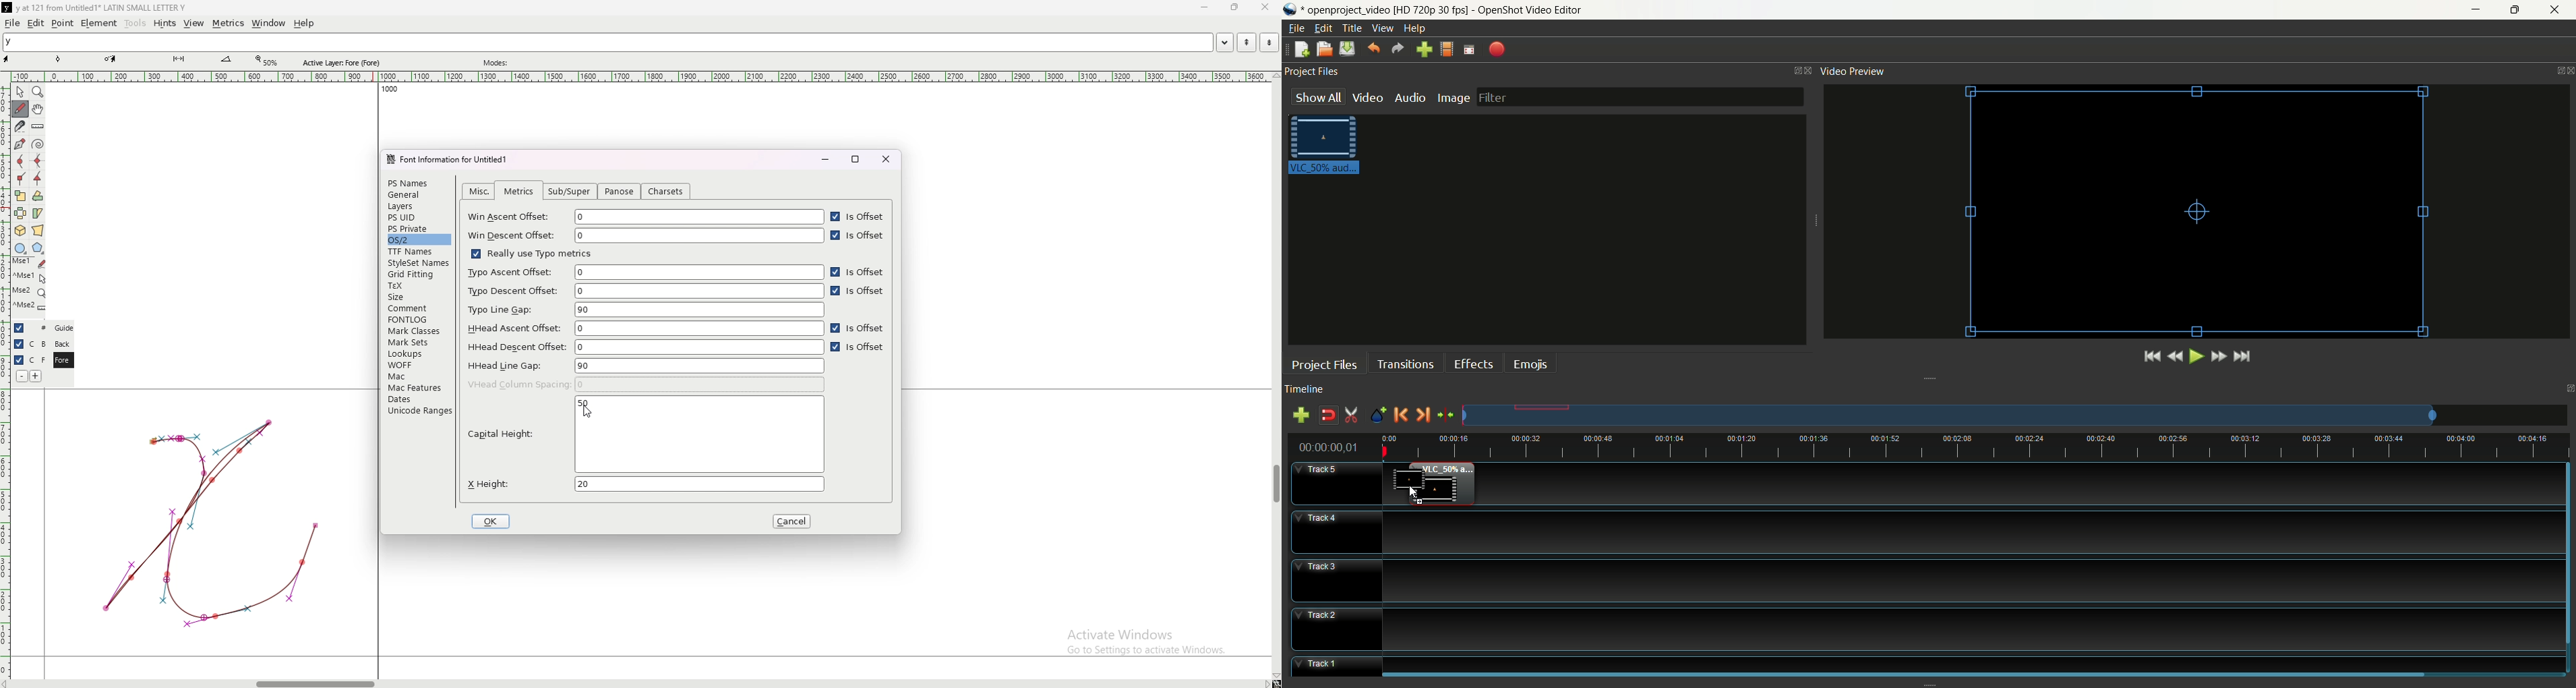 The height and width of the screenshot is (700, 2576). Describe the element at coordinates (29, 292) in the screenshot. I see `mse 2` at that location.